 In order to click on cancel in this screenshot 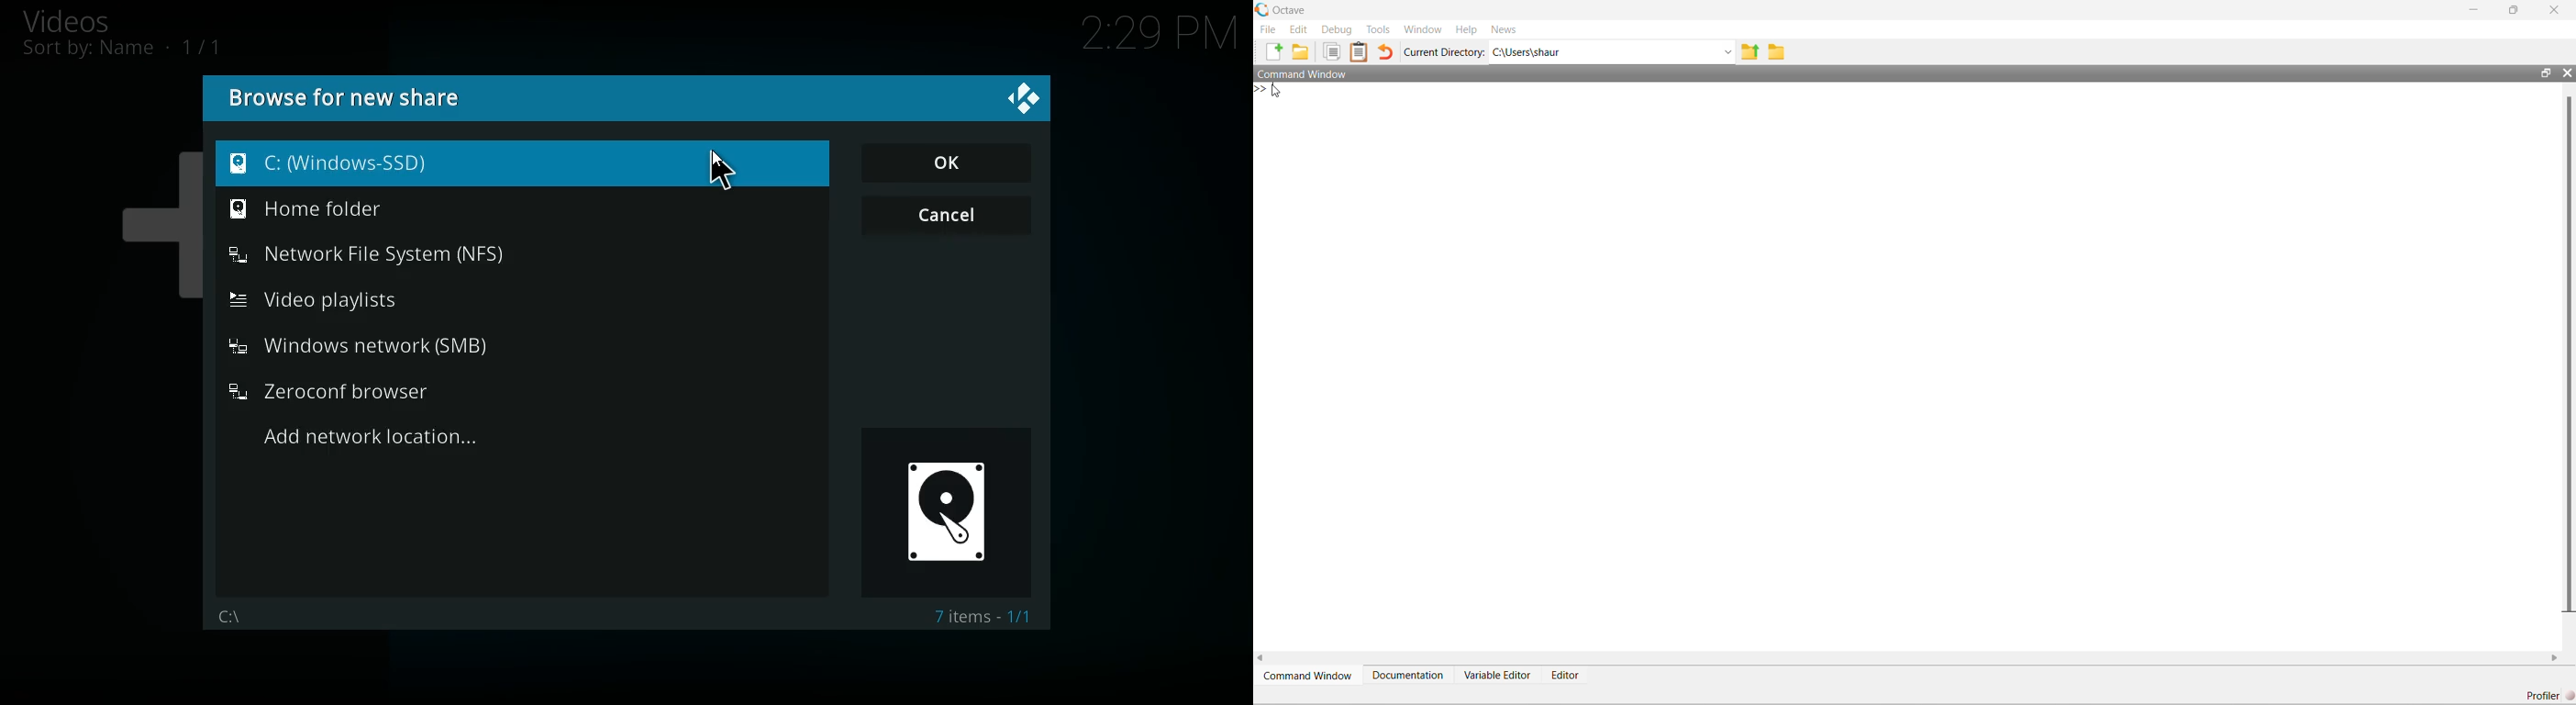, I will do `click(945, 218)`.